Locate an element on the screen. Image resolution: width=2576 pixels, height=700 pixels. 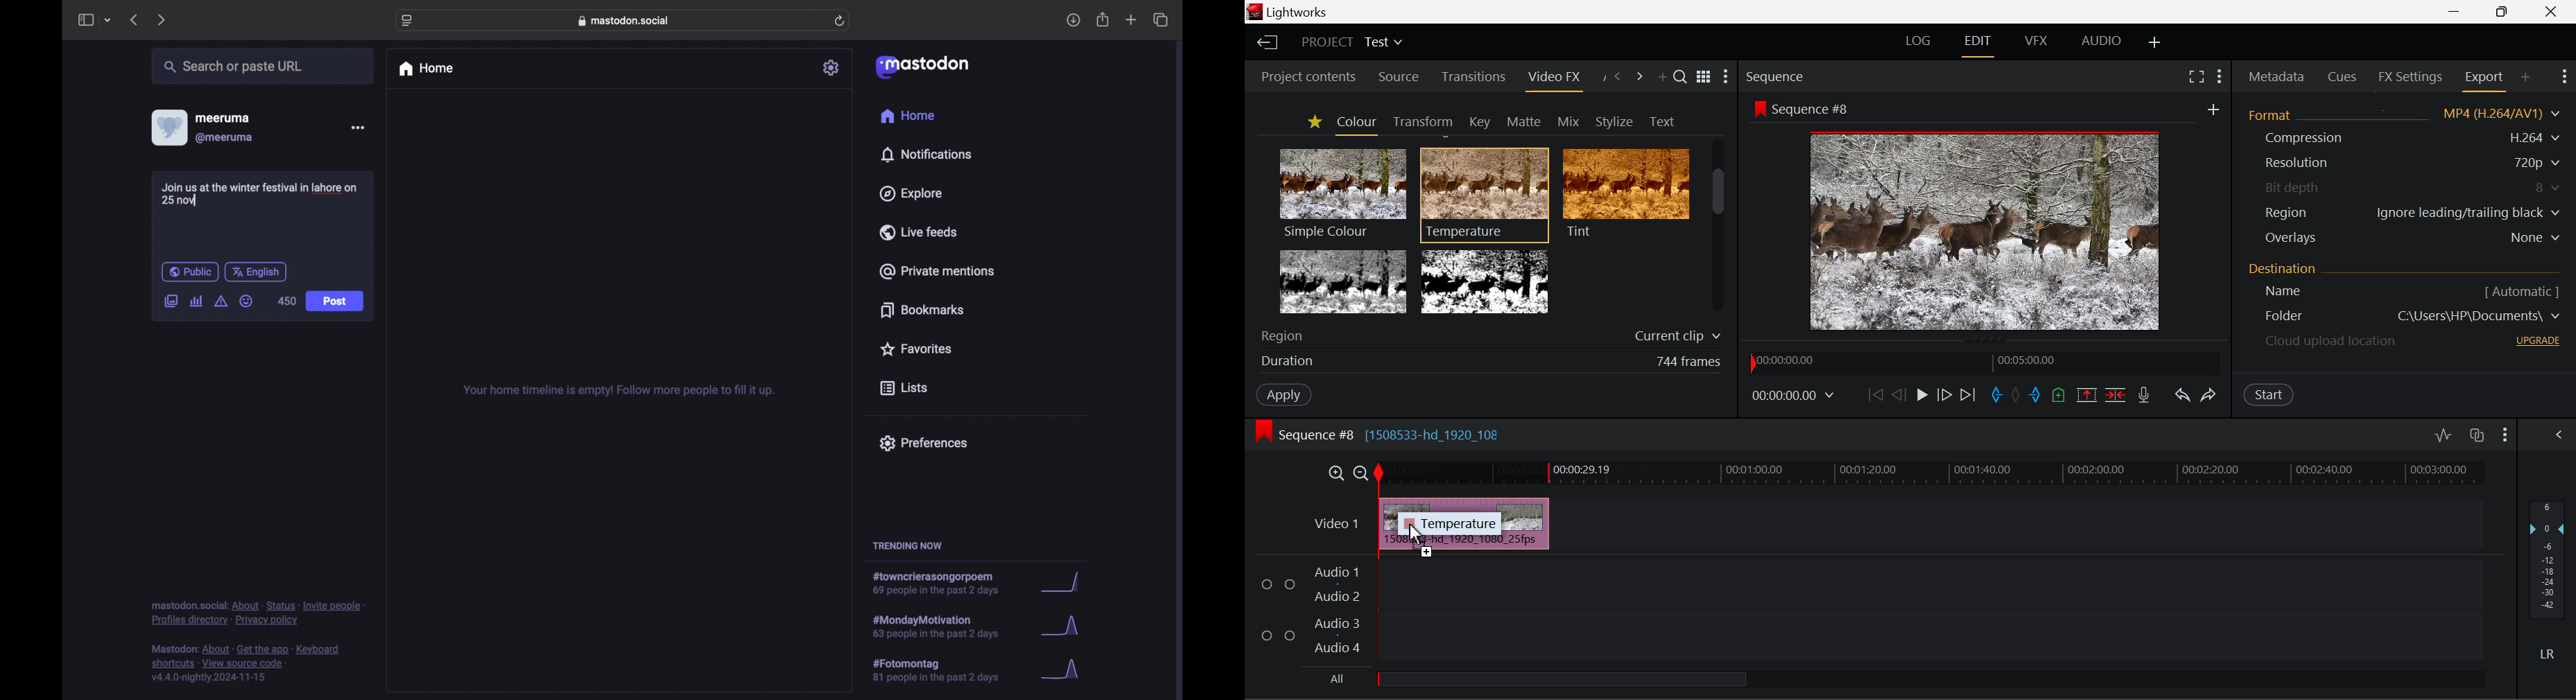
icon is located at coordinates (1759, 109).